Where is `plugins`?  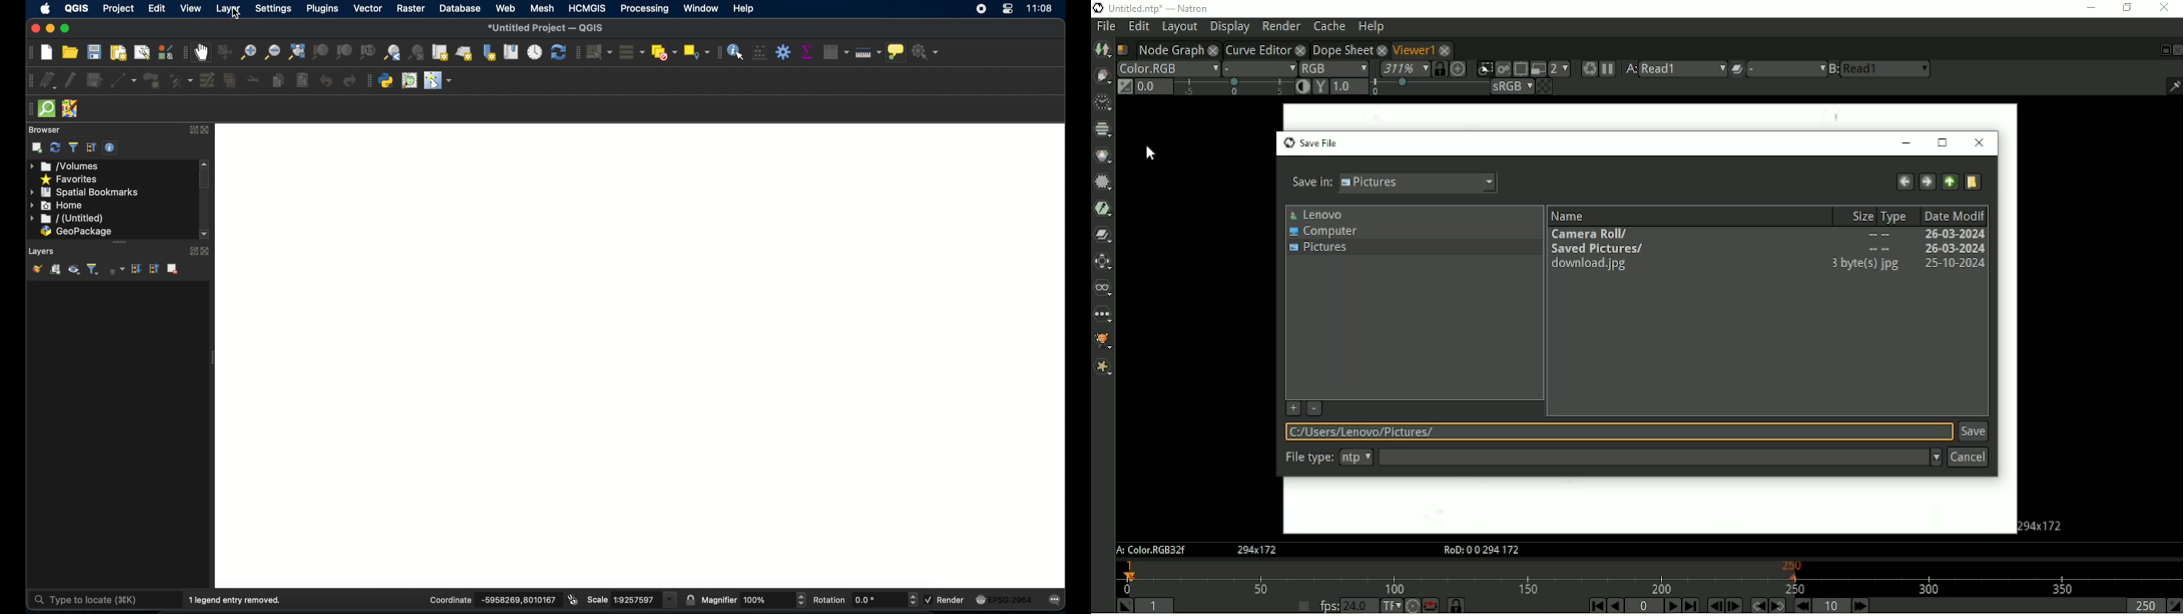
plugins is located at coordinates (322, 9).